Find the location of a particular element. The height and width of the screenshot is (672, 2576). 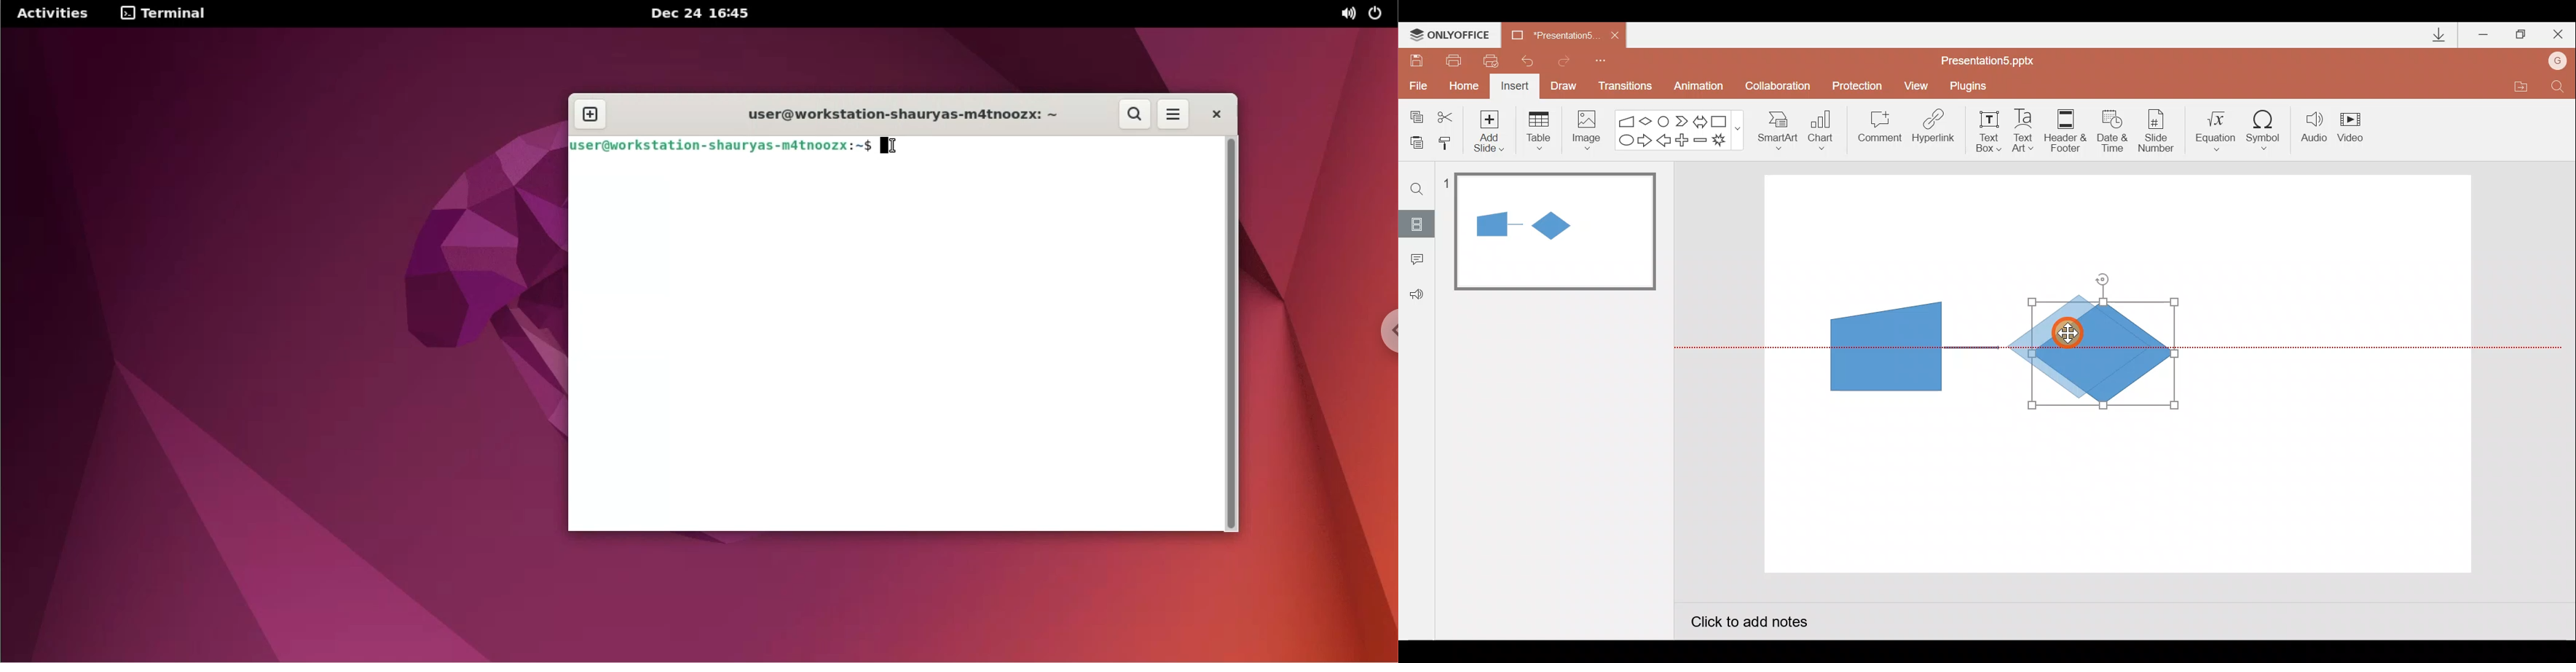

Protection is located at coordinates (1861, 85).